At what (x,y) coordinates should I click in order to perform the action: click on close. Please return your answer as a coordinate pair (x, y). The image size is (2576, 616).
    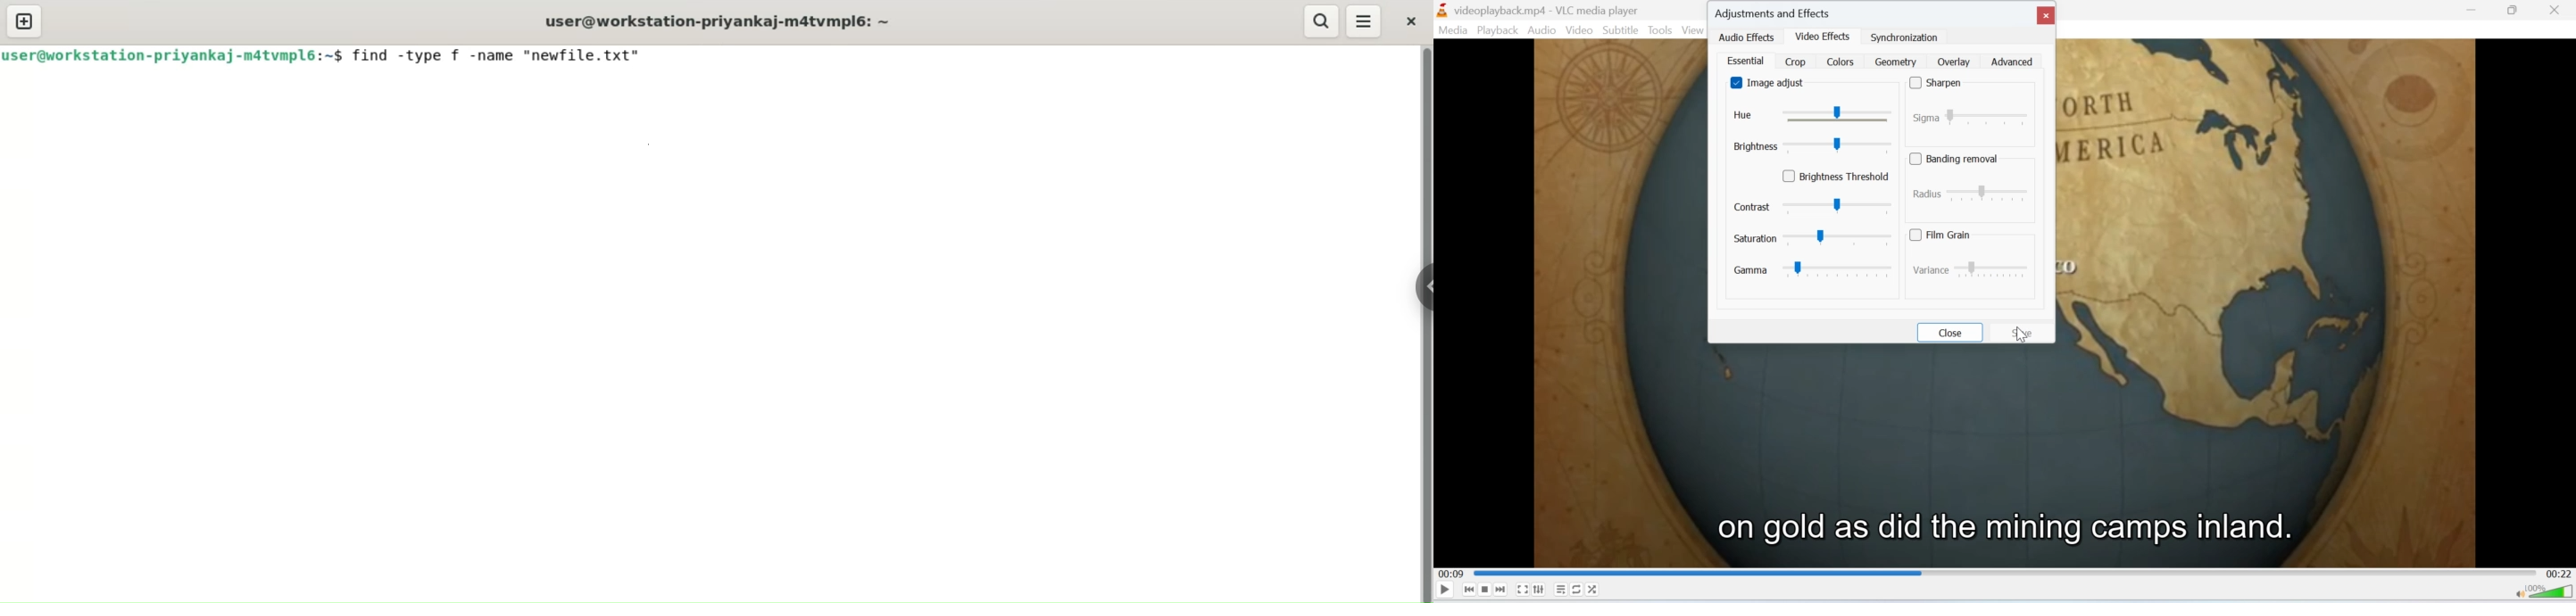
    Looking at the image, I should click on (2046, 15).